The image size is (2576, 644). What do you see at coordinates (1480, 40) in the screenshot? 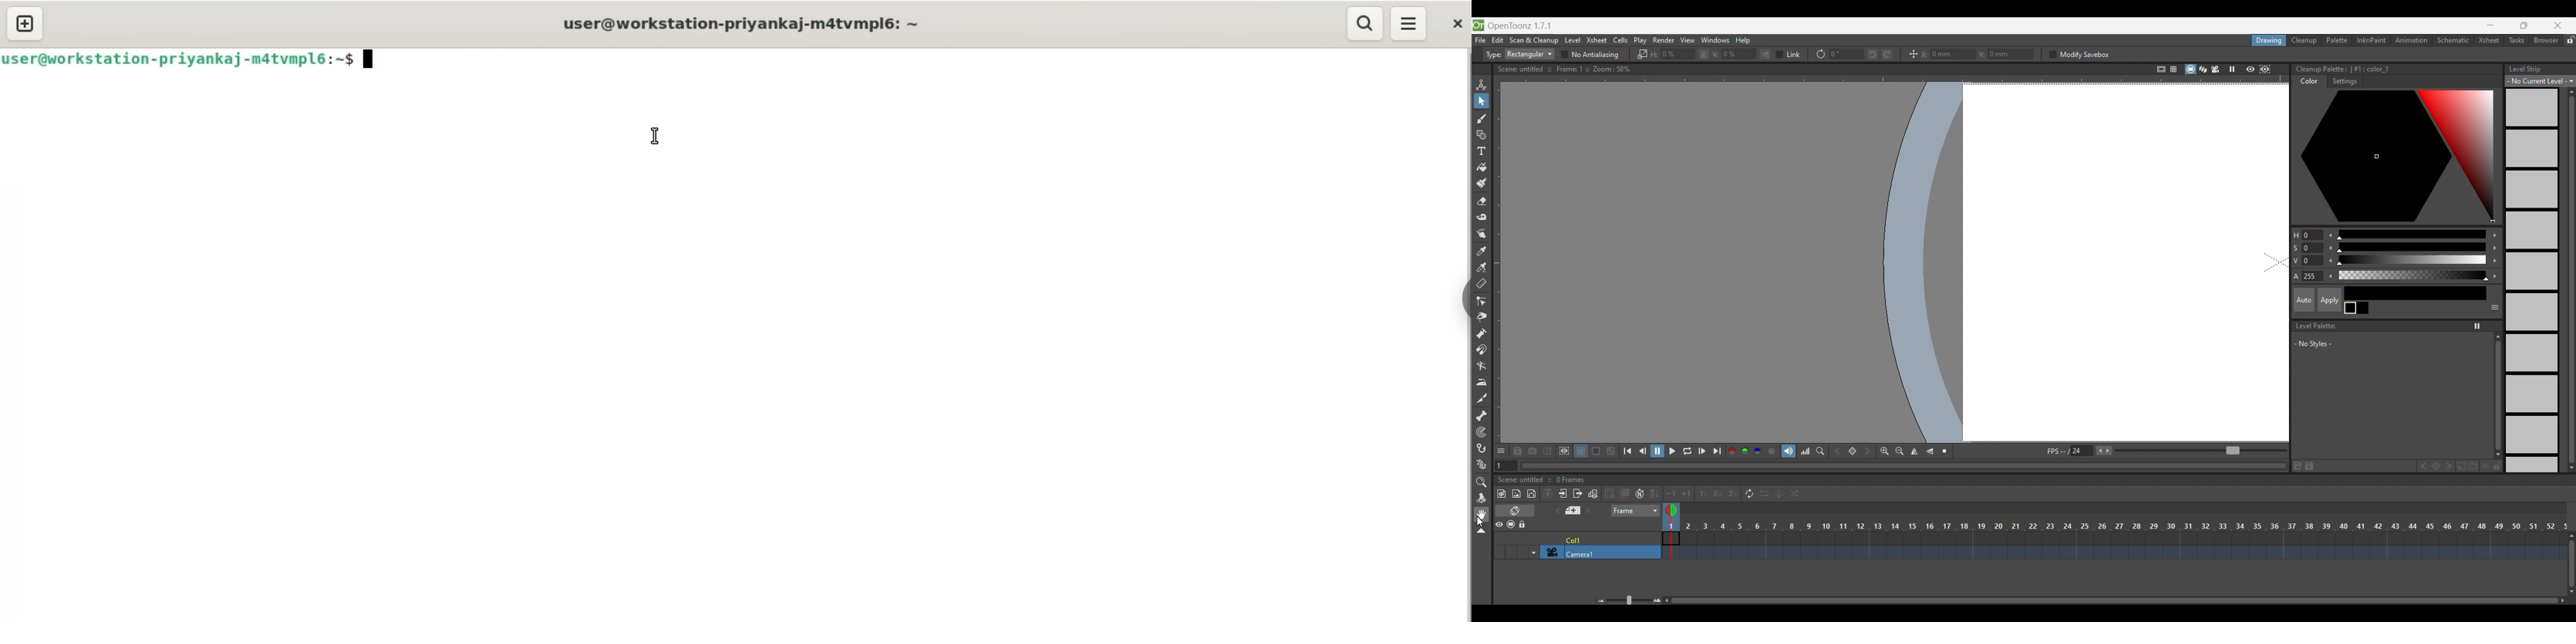
I see `File` at bounding box center [1480, 40].